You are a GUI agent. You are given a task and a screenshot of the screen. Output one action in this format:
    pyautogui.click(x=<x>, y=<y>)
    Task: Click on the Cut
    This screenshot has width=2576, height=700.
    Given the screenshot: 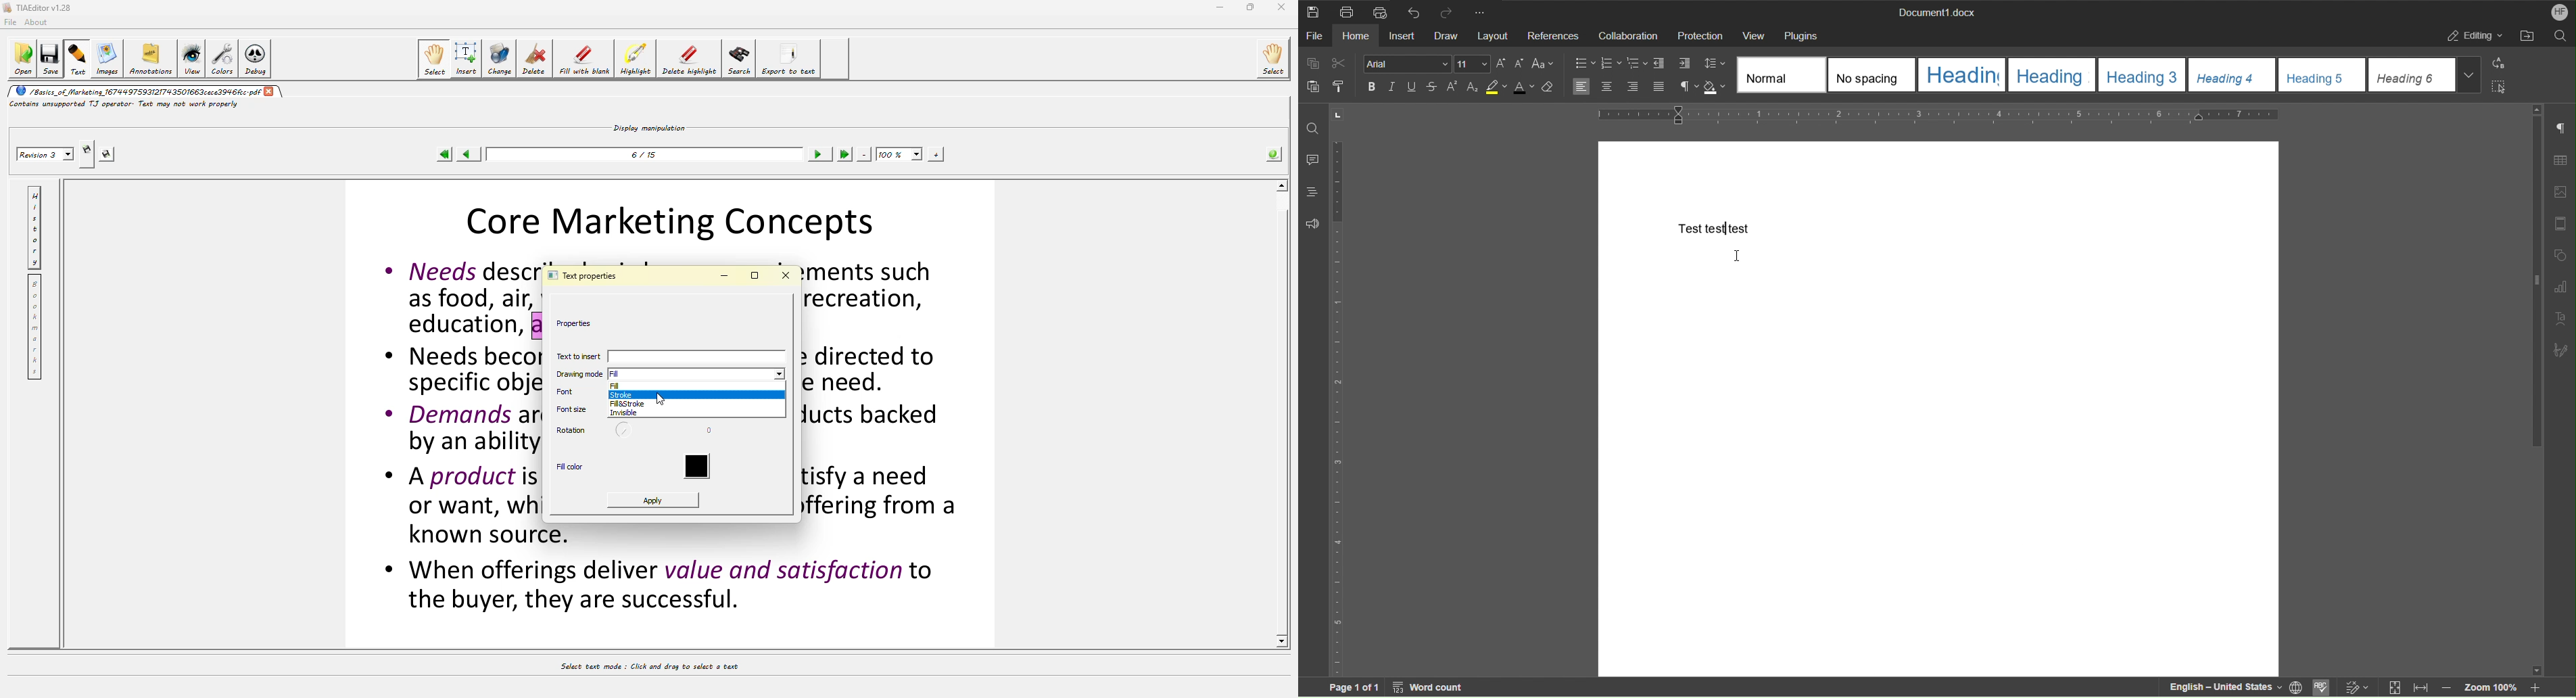 What is the action you would take?
    pyautogui.click(x=1339, y=64)
    